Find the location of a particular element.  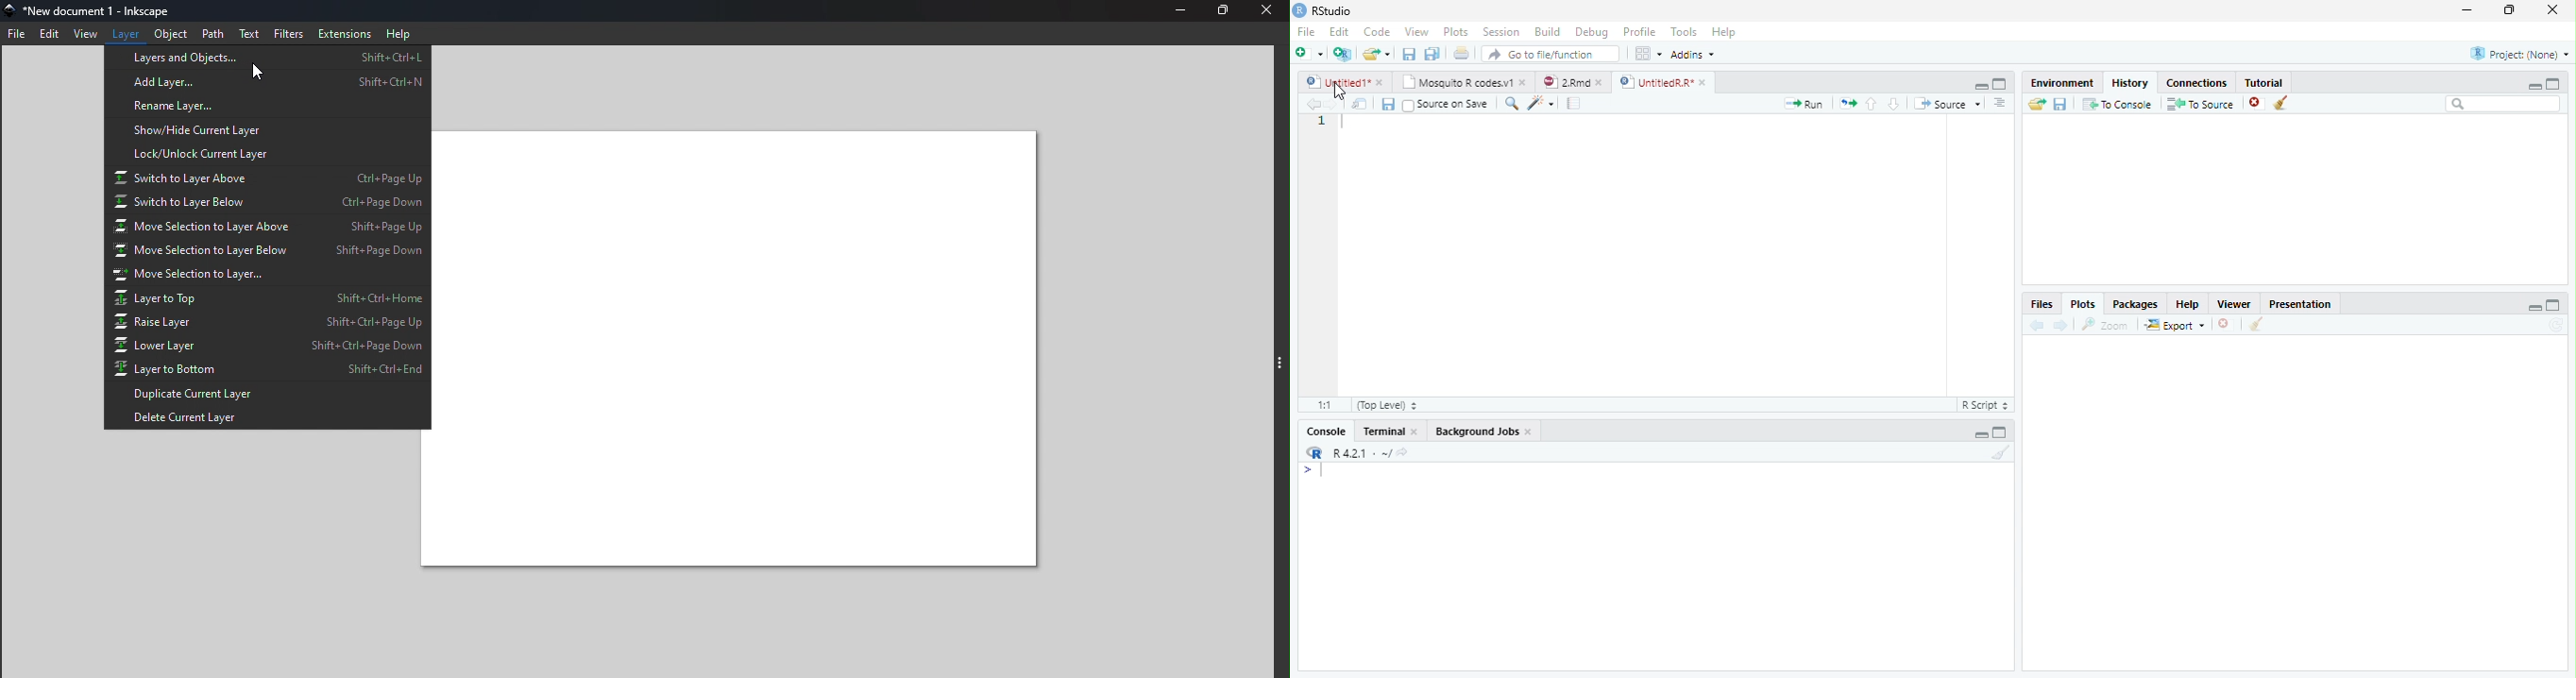

> is located at coordinates (1312, 471).